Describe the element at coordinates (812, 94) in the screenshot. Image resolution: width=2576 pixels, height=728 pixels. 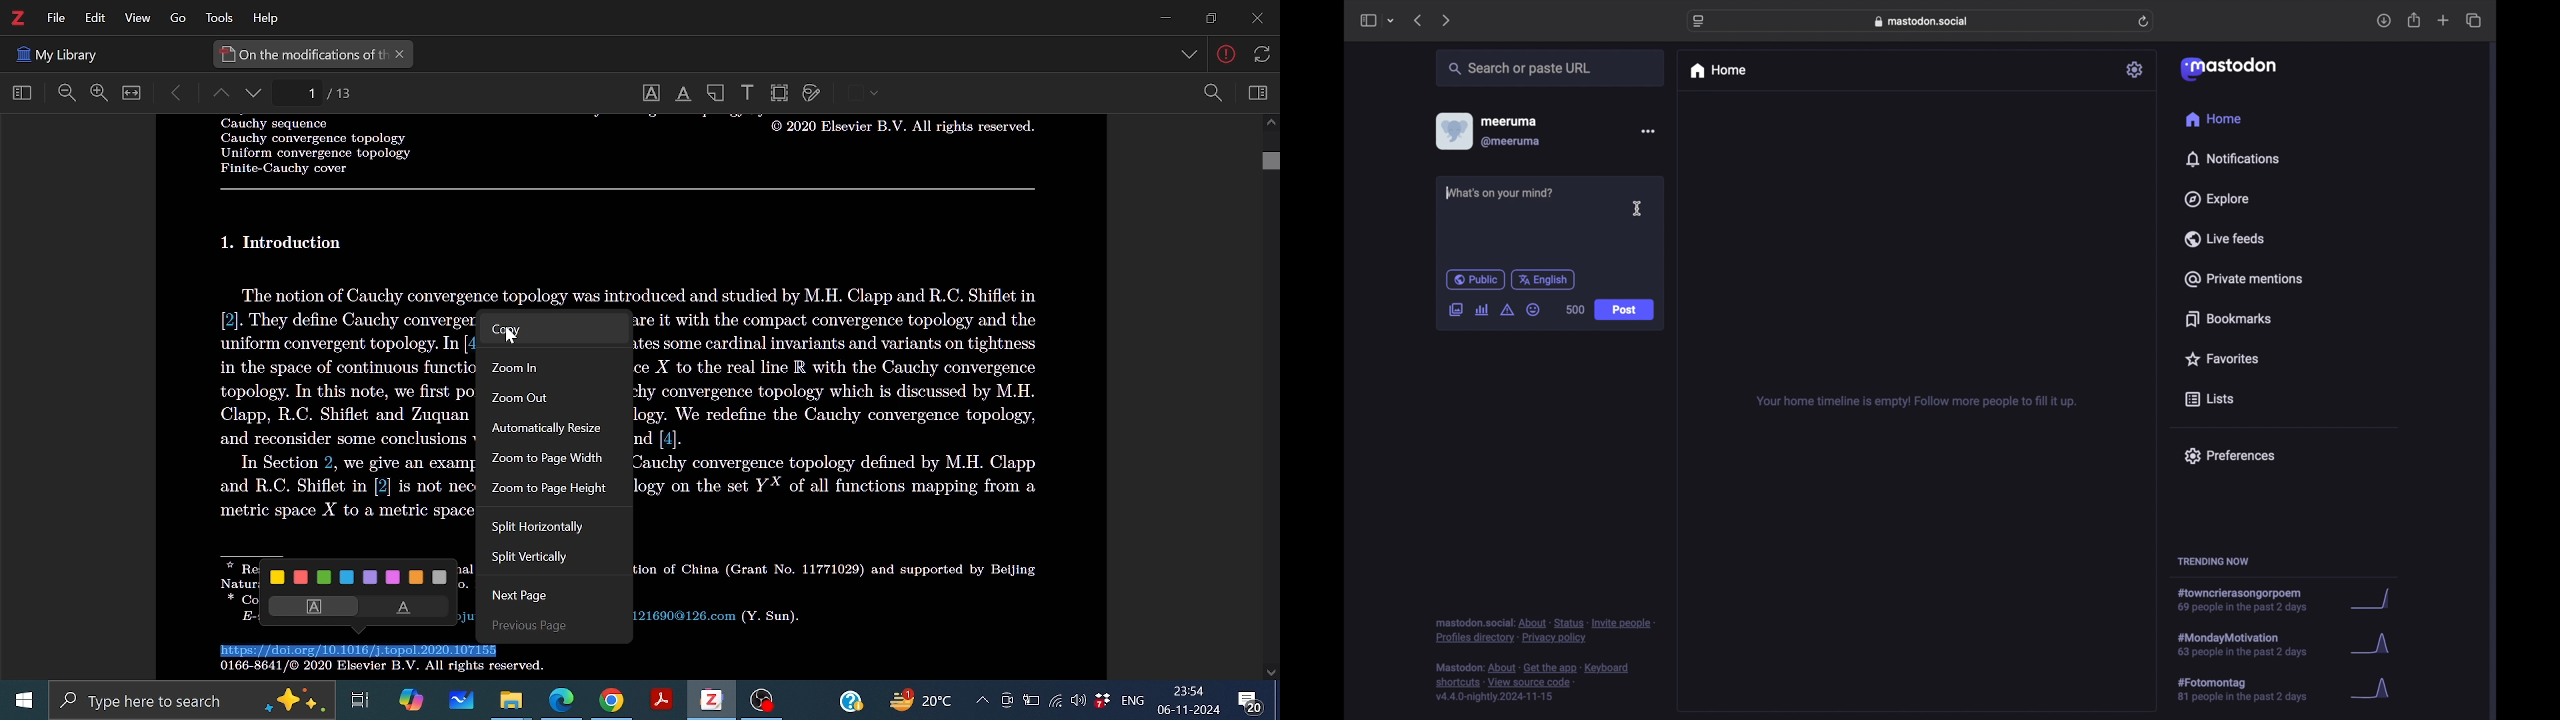
I see `Draw on page` at that location.